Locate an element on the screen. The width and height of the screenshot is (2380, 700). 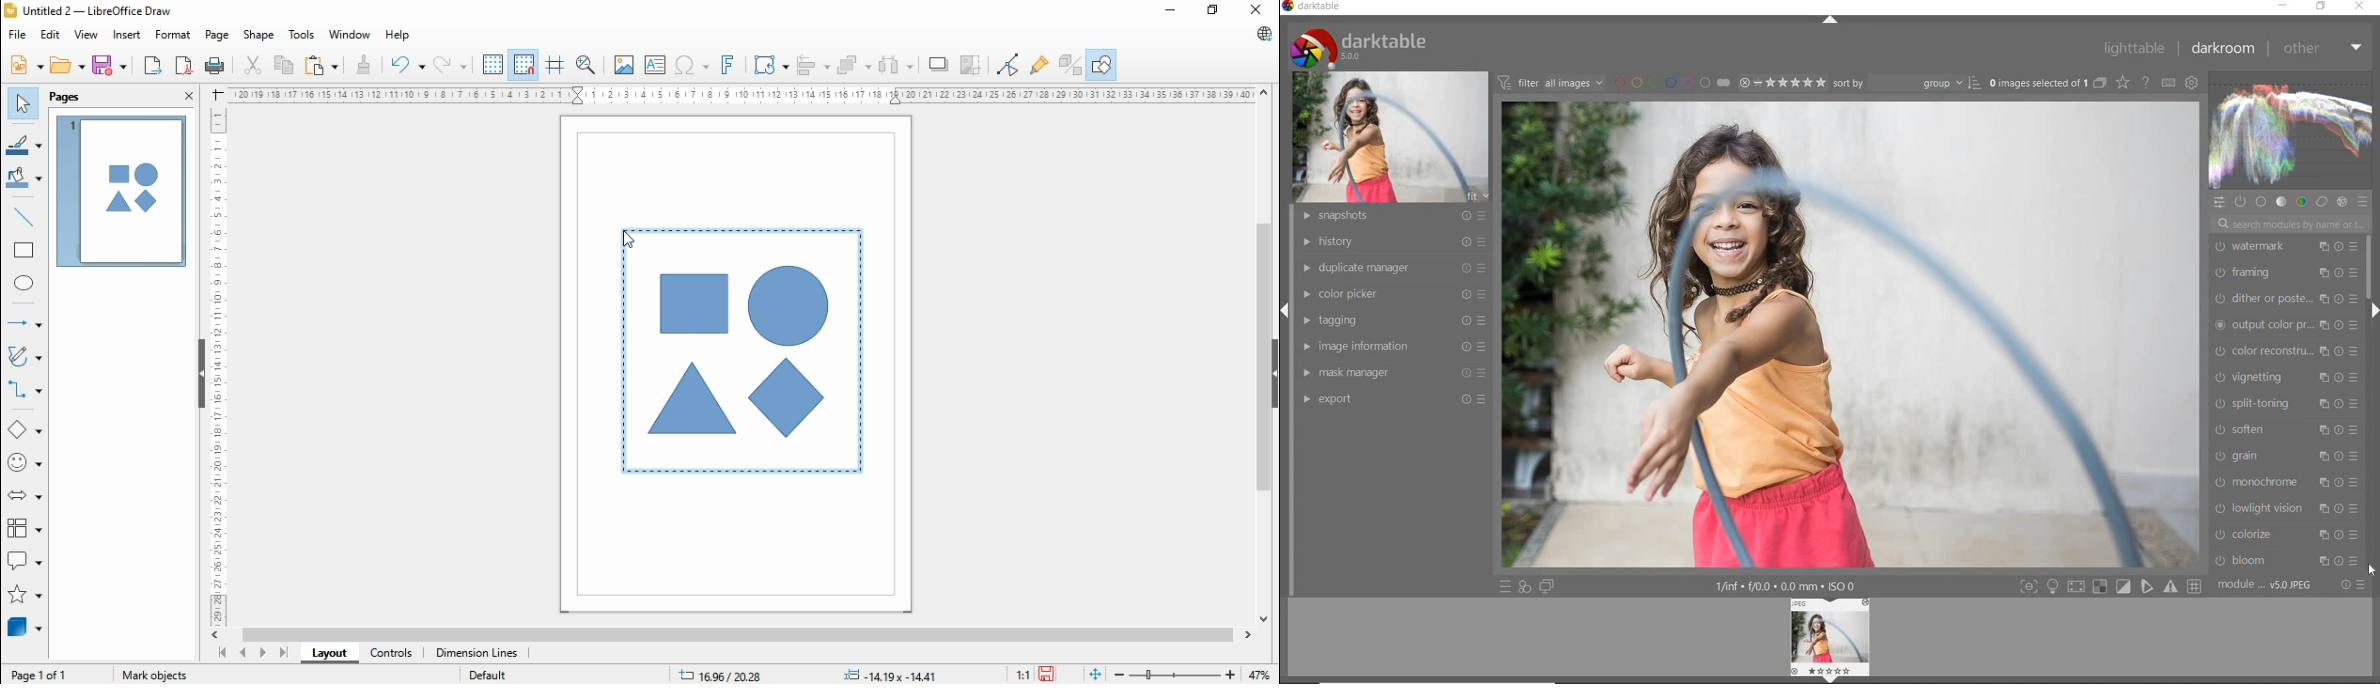
connectors is located at coordinates (24, 390).